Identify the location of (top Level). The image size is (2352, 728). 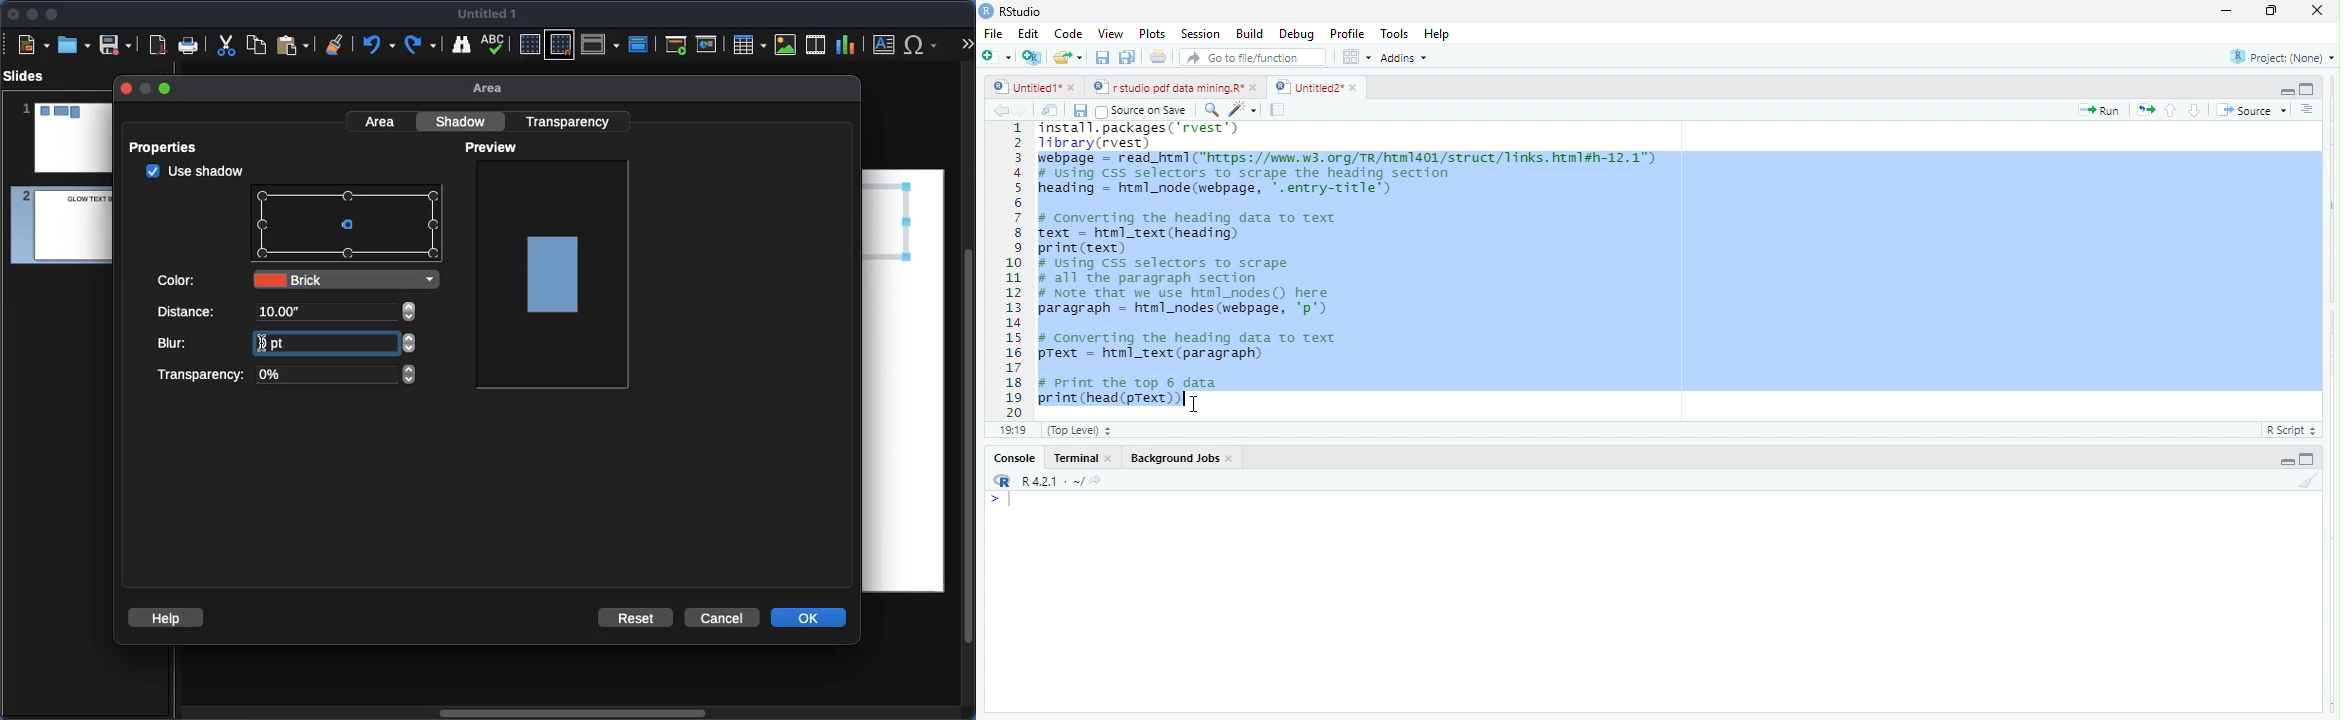
(1080, 430).